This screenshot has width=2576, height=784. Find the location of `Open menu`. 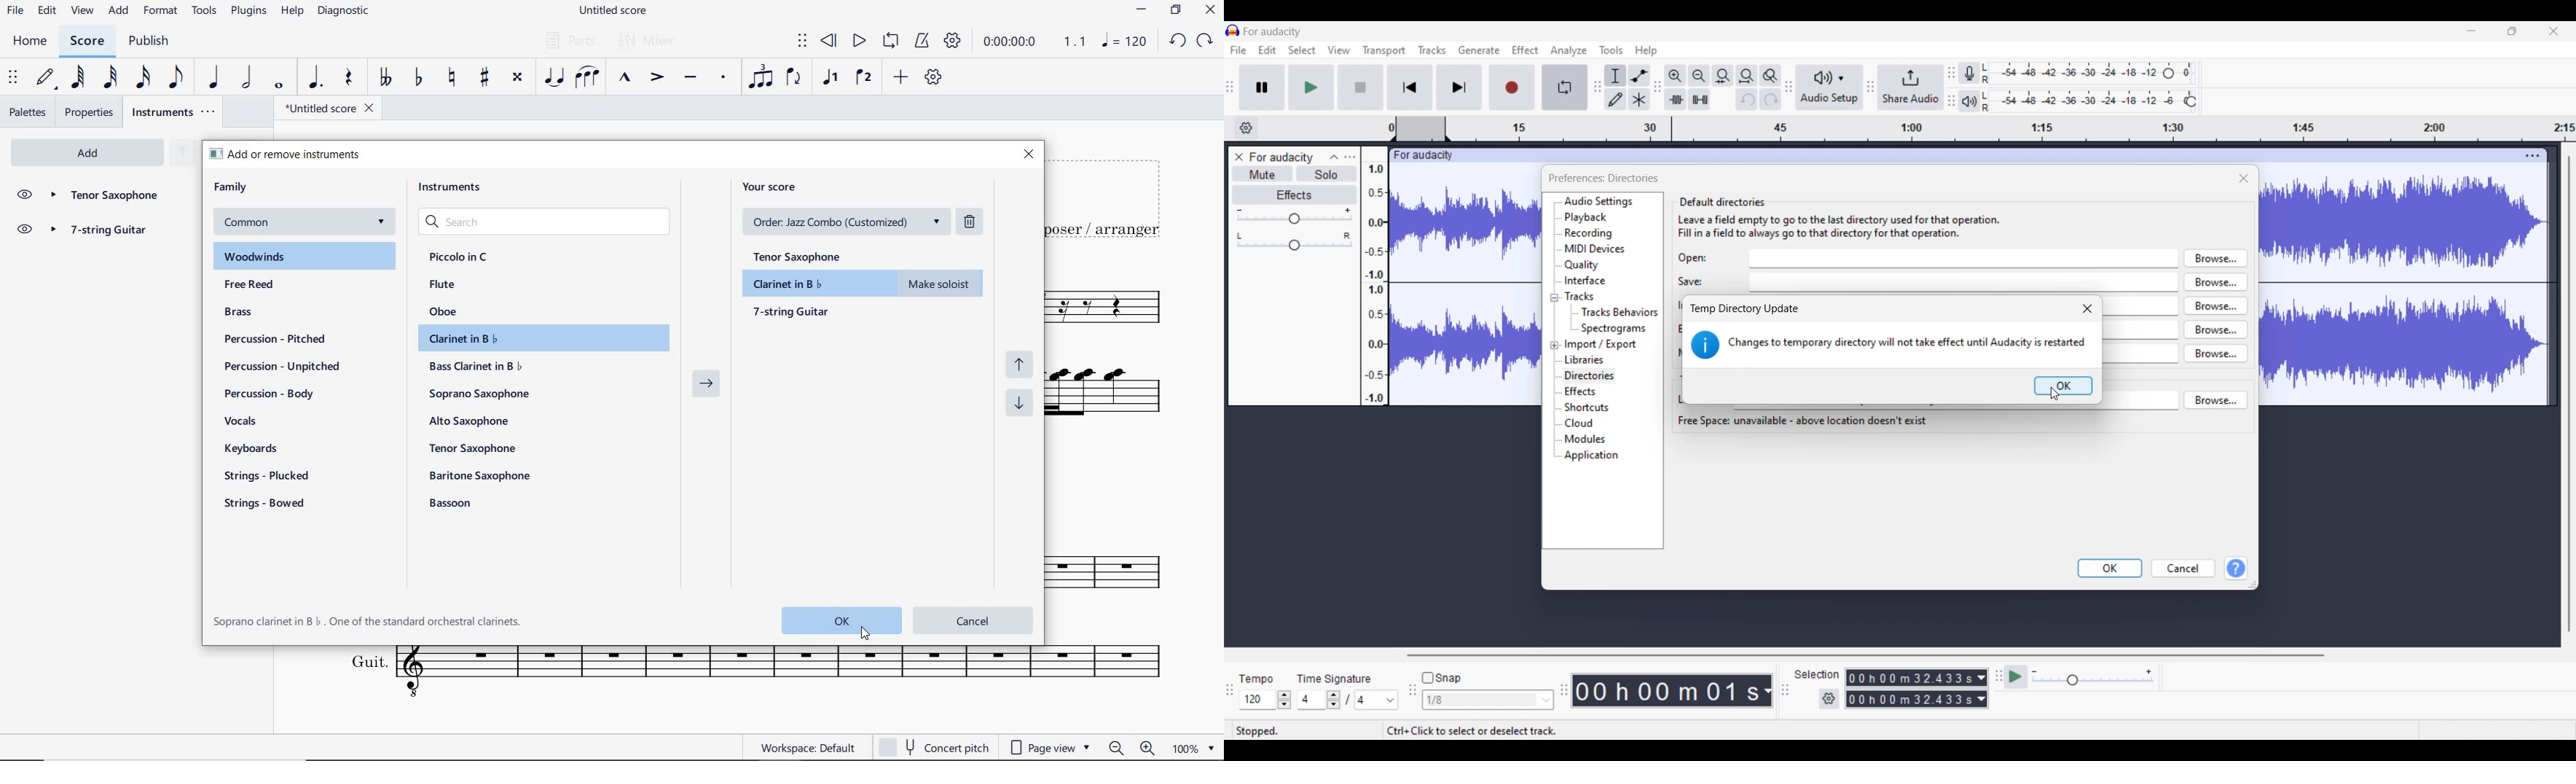

Open menu is located at coordinates (1350, 157).